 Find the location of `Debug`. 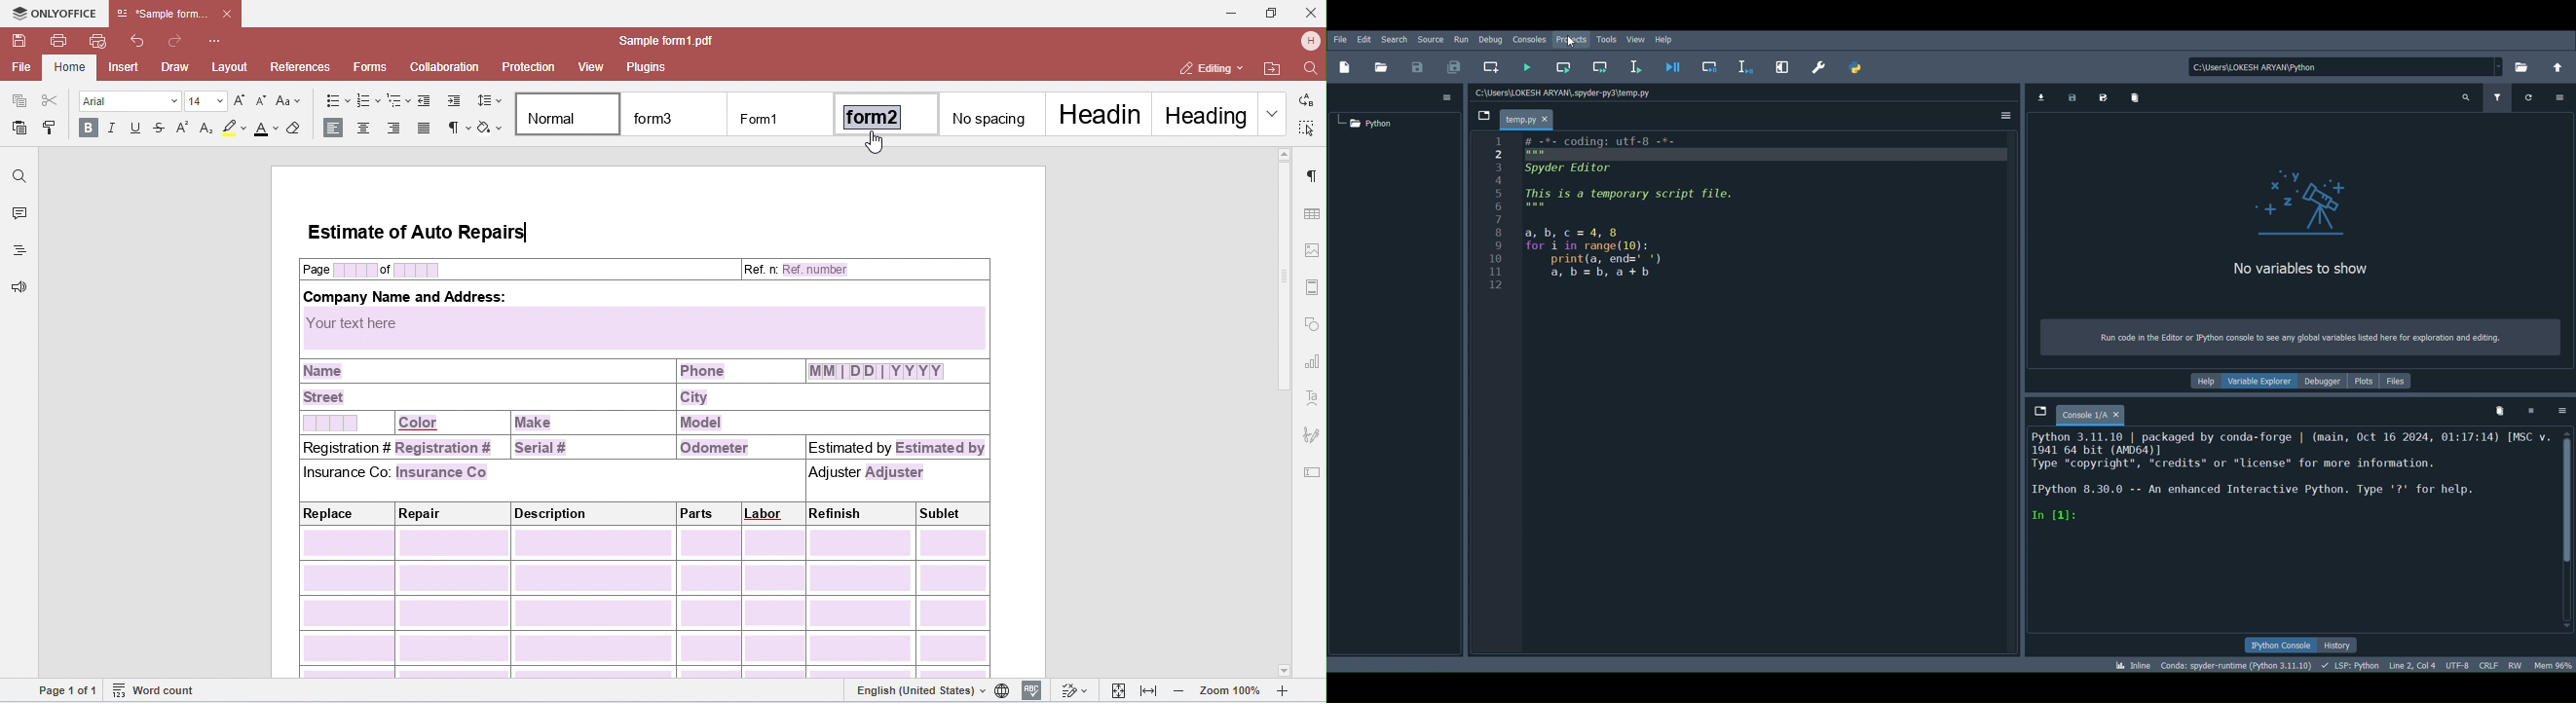

Debug is located at coordinates (1490, 40).